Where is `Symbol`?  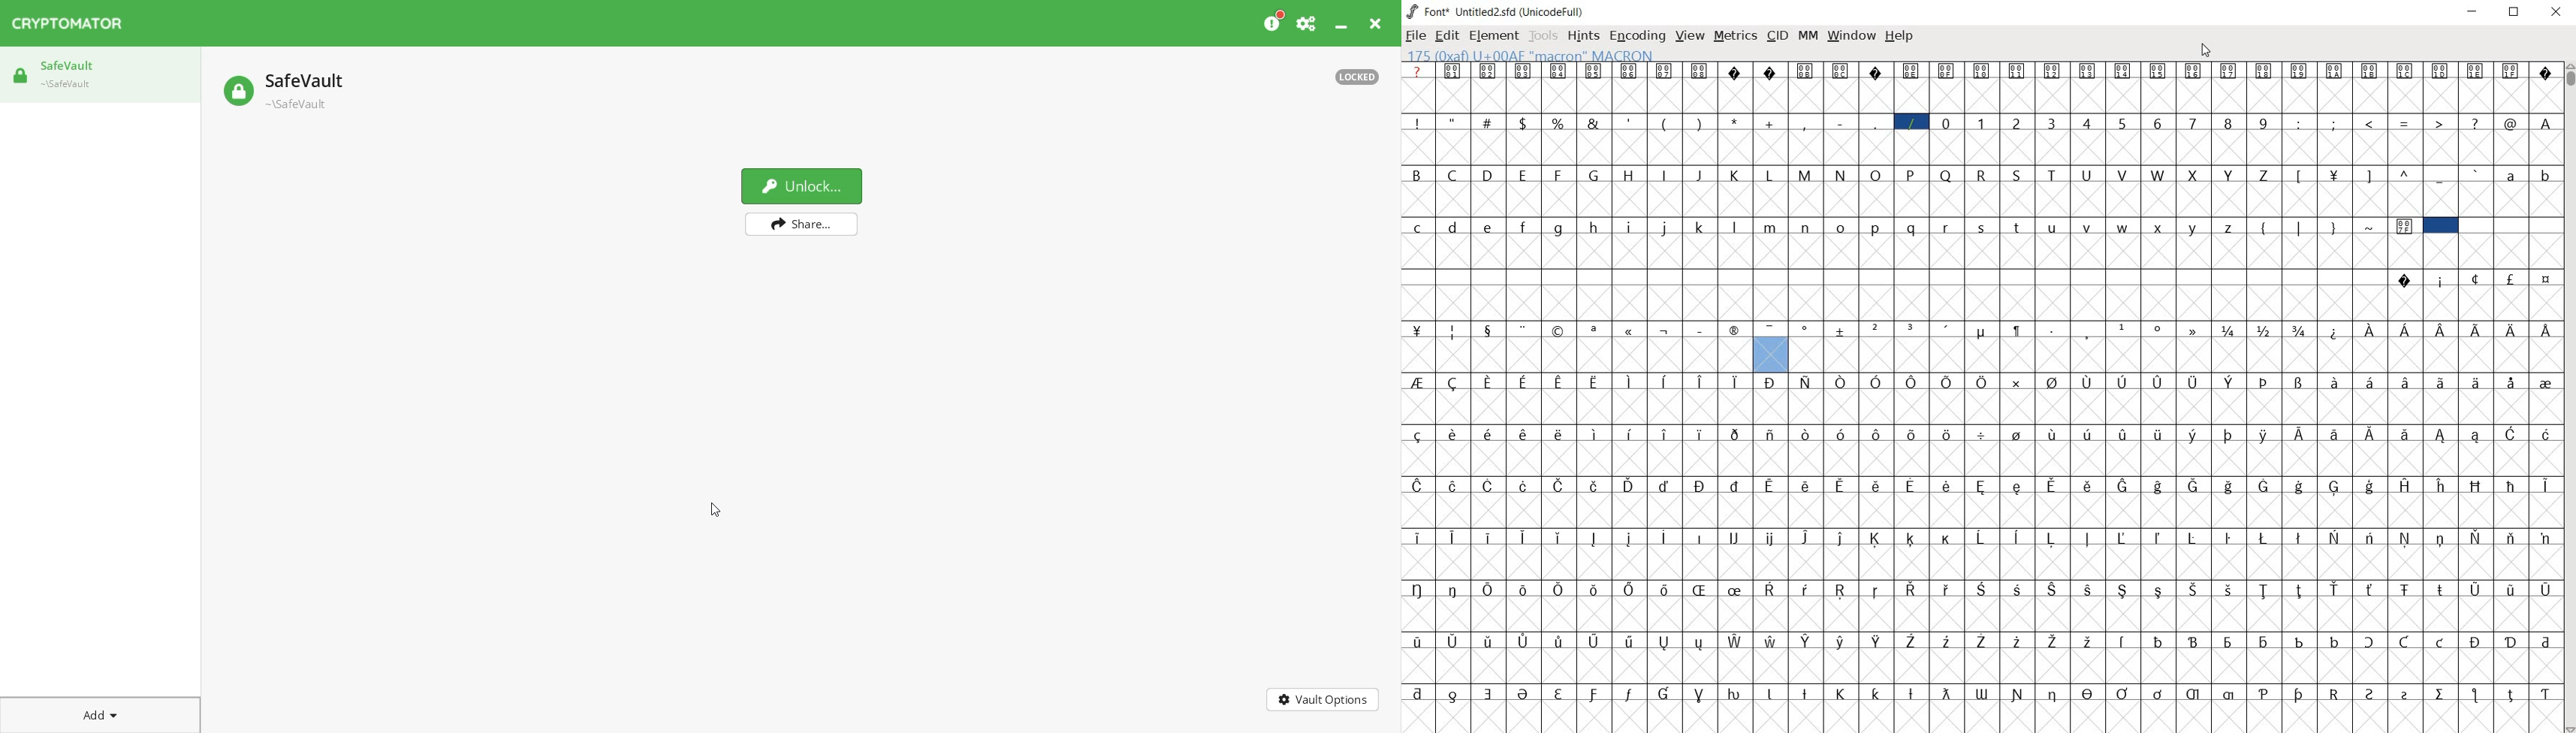 Symbol is located at coordinates (2511, 433).